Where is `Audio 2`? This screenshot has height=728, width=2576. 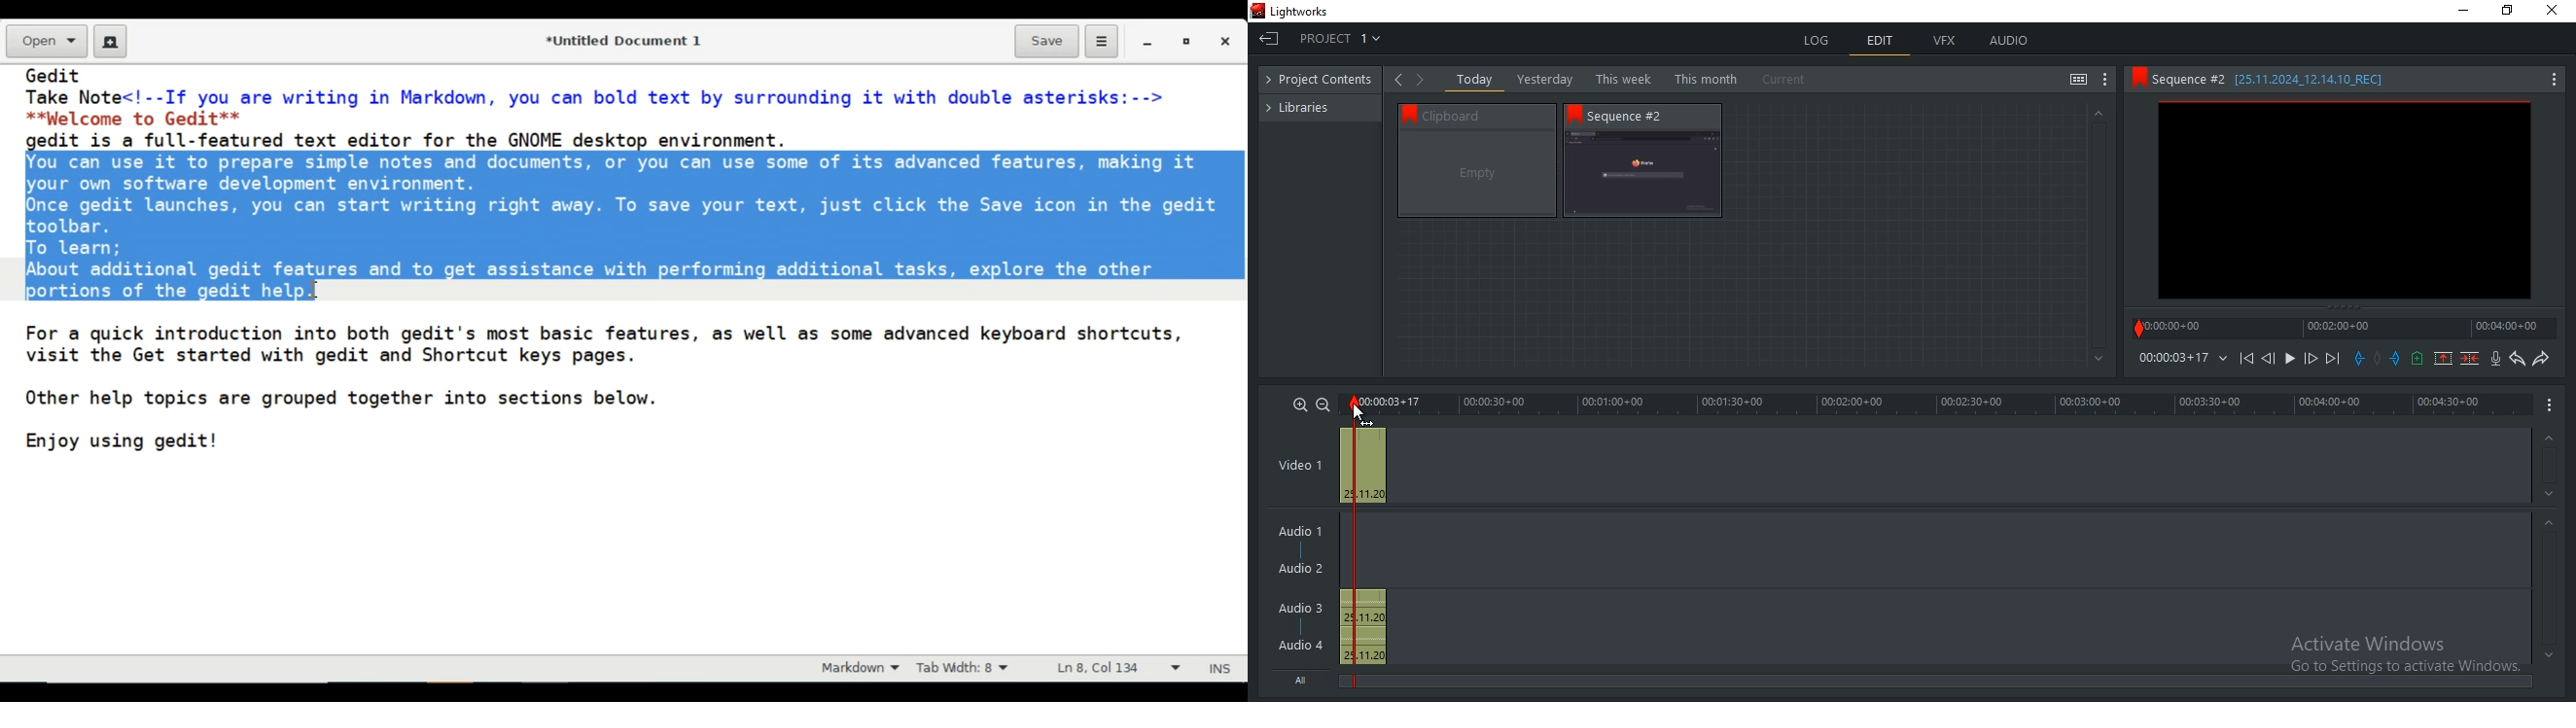 Audio 2 is located at coordinates (1300, 569).